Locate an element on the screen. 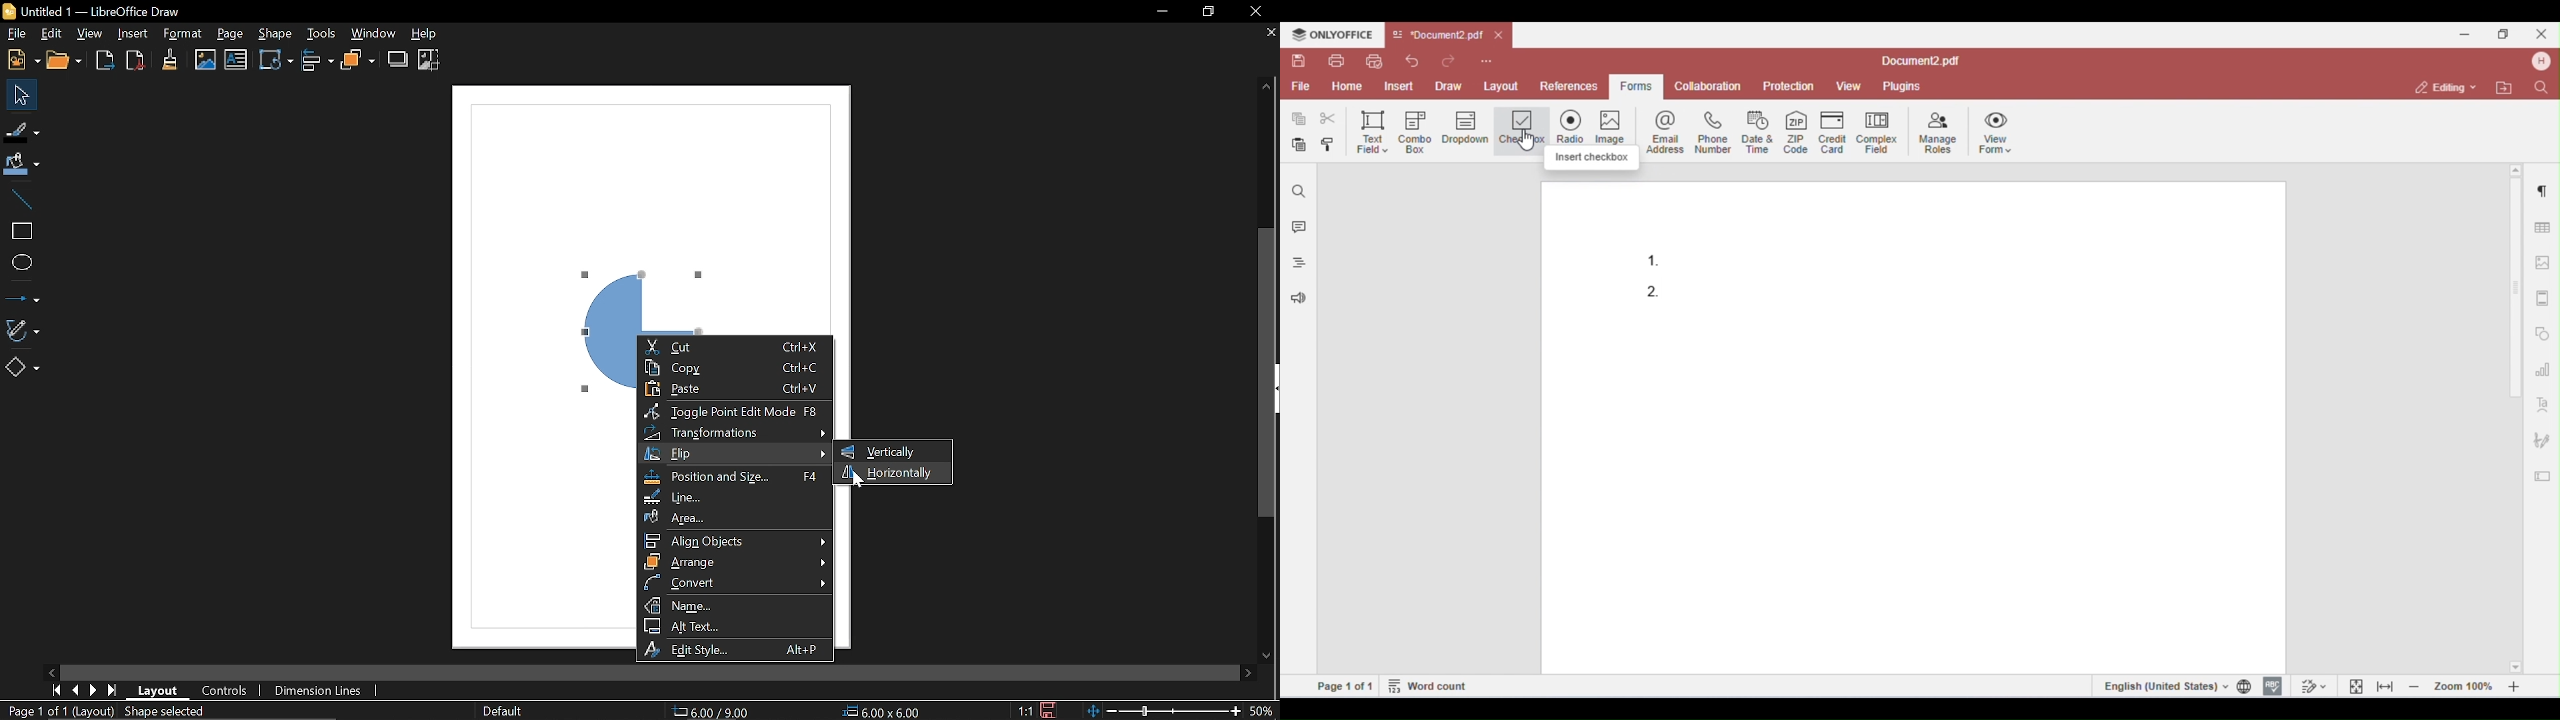 This screenshot has height=728, width=2576. Edit style is located at coordinates (735, 649).